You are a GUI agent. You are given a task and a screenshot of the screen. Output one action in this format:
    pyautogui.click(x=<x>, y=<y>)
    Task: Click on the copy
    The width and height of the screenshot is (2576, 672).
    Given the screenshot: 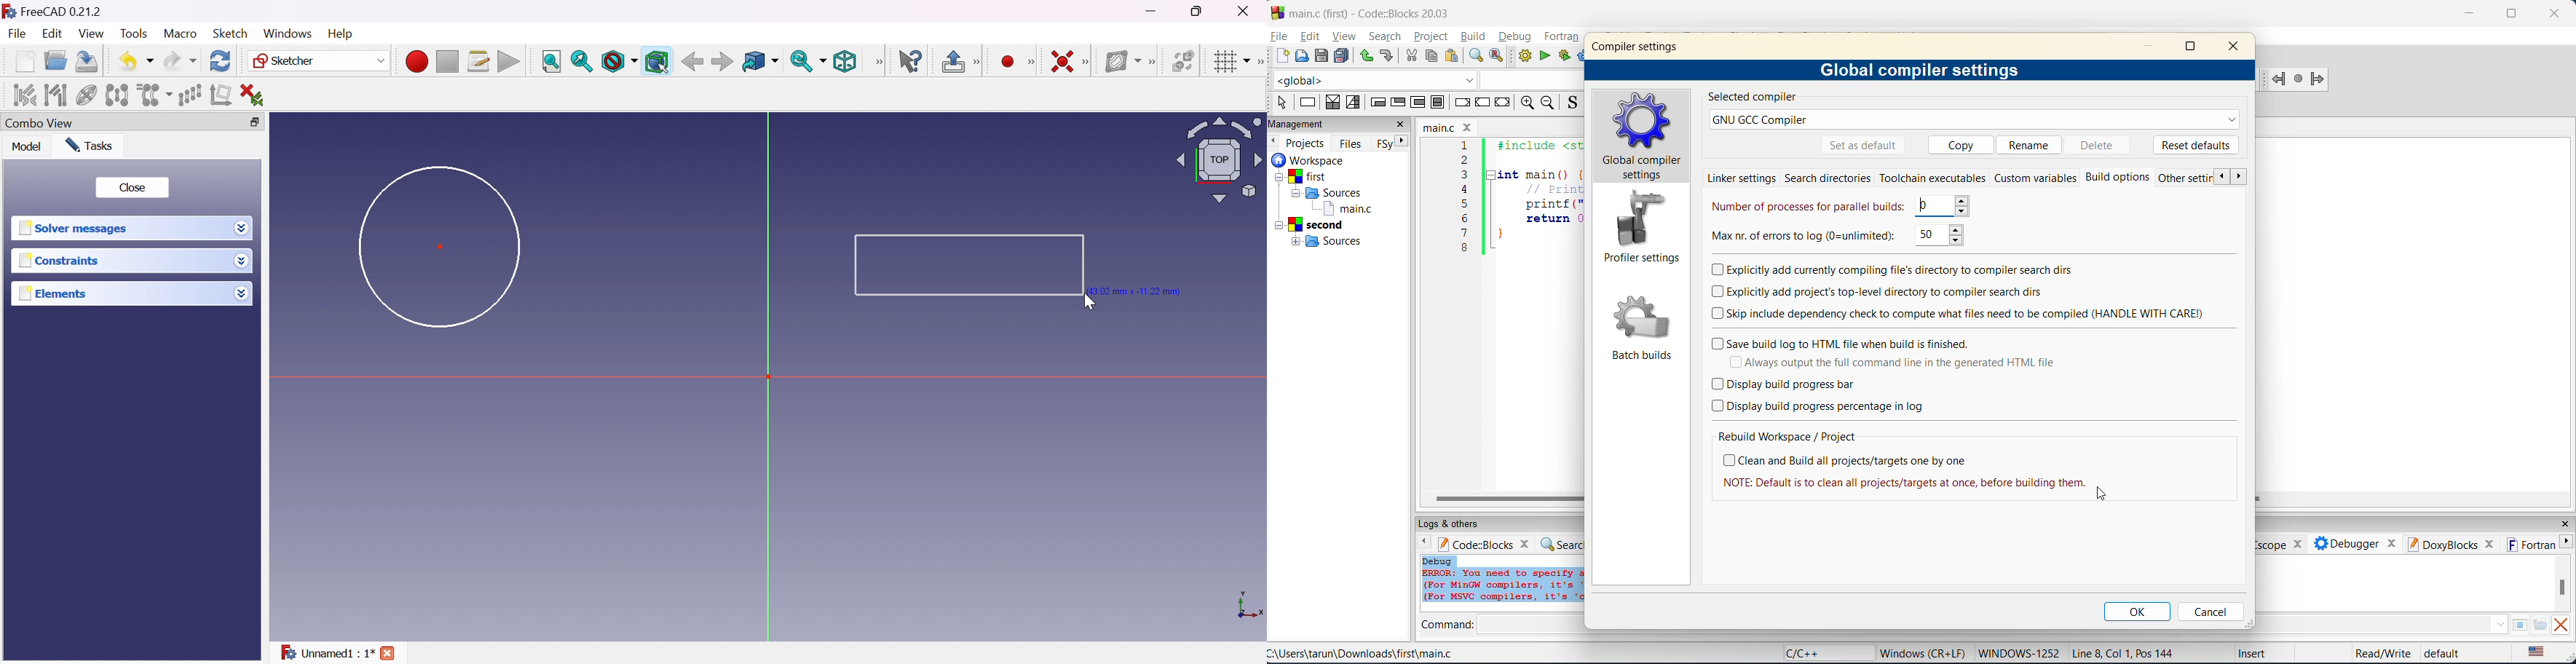 What is the action you would take?
    pyautogui.click(x=1433, y=57)
    